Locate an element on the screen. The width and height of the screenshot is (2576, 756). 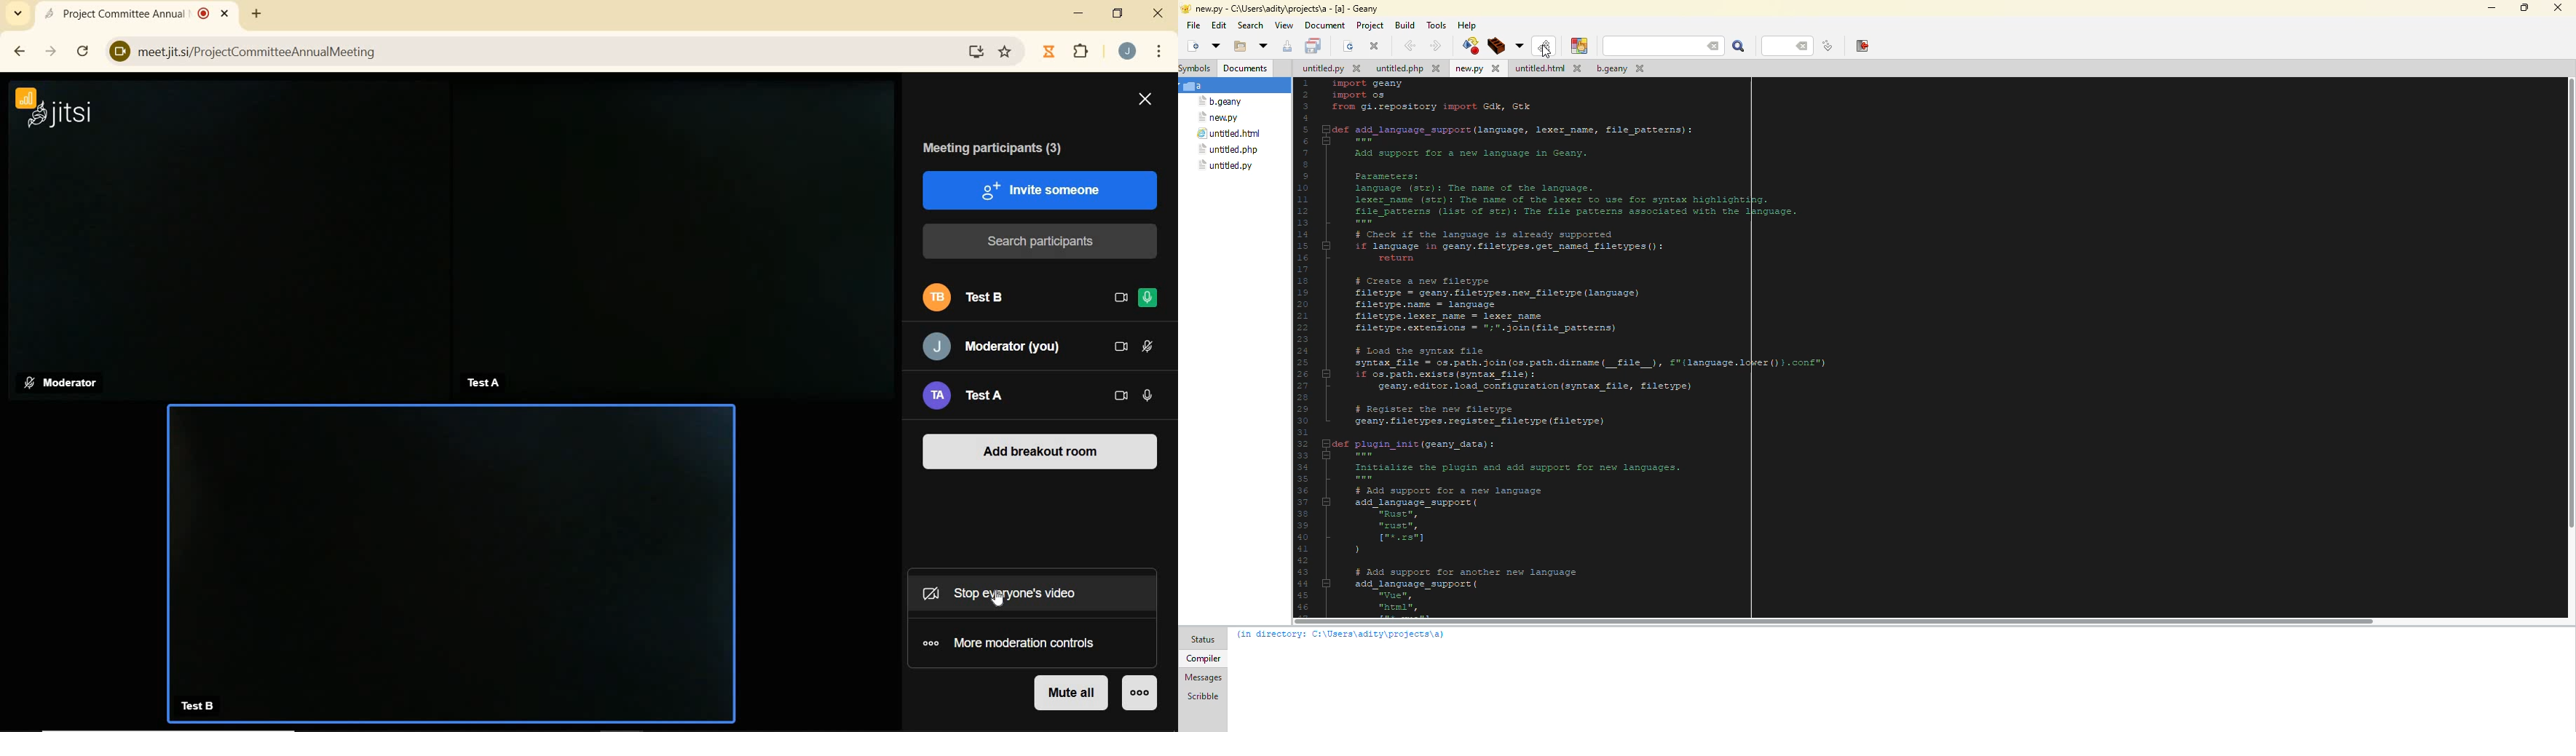
CAMERA is located at coordinates (1120, 299).